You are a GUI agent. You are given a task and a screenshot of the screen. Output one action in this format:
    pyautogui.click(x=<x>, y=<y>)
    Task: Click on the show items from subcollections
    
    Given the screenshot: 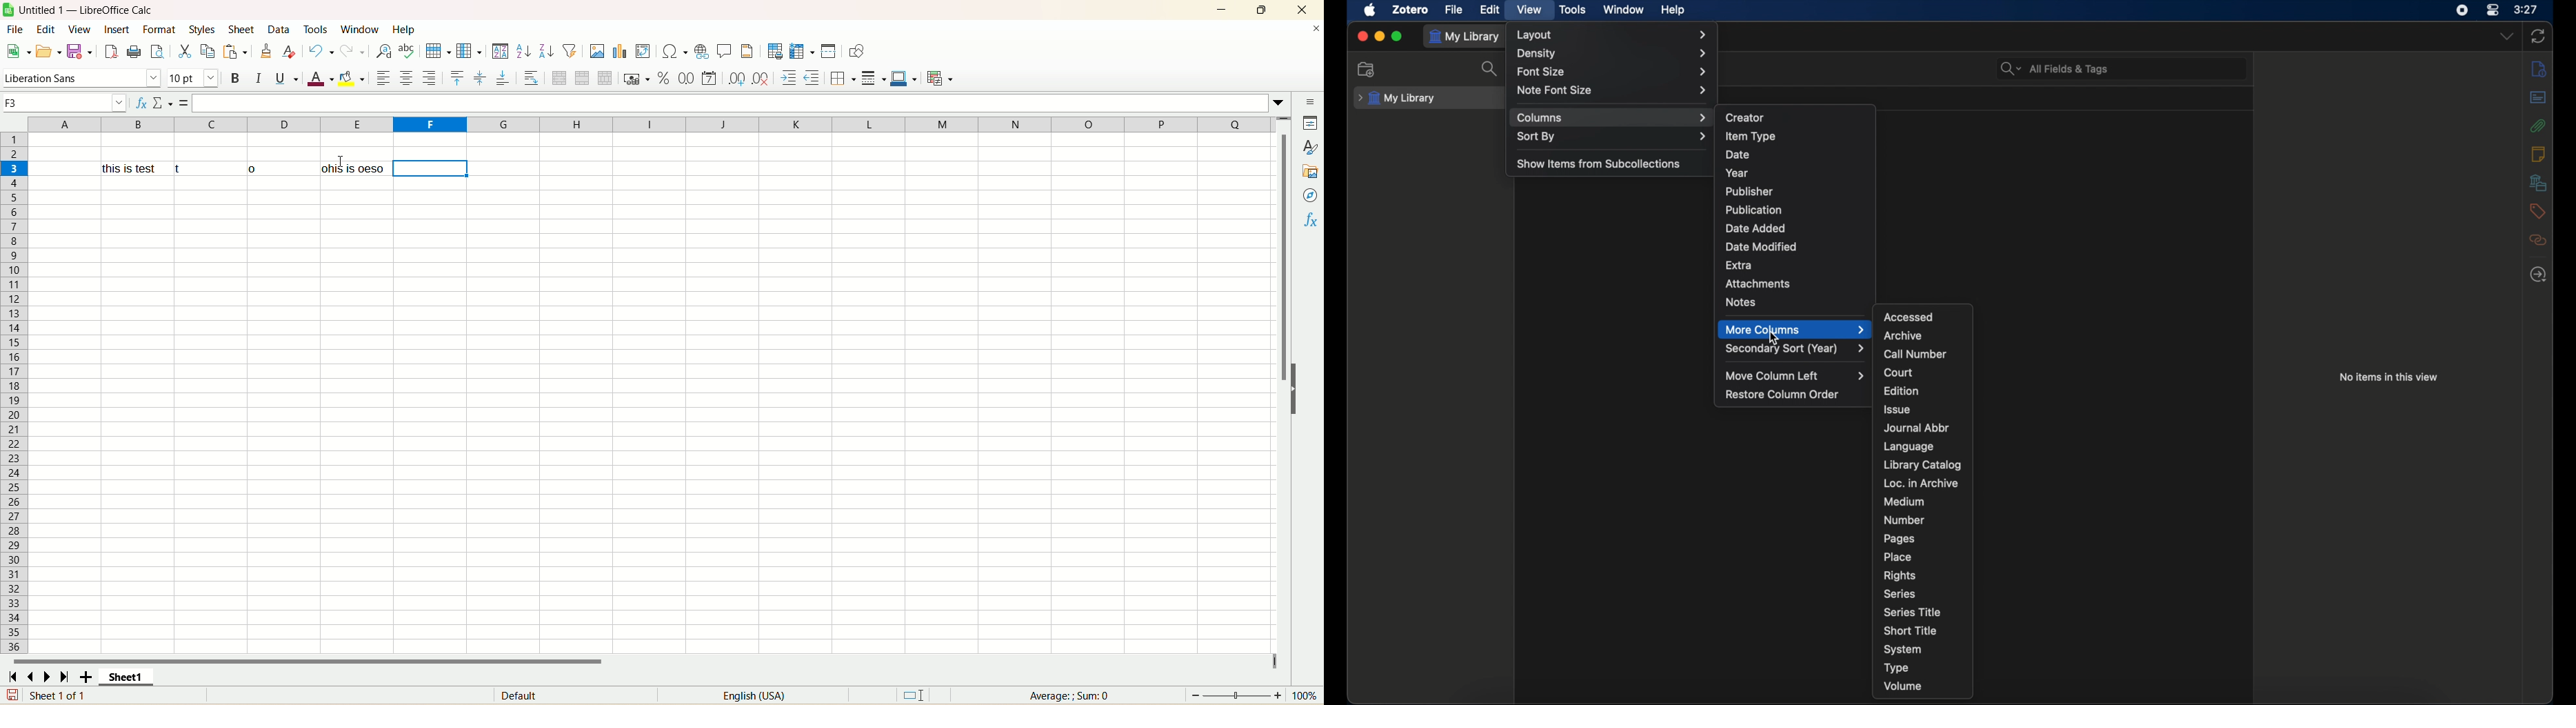 What is the action you would take?
    pyautogui.click(x=1599, y=163)
    